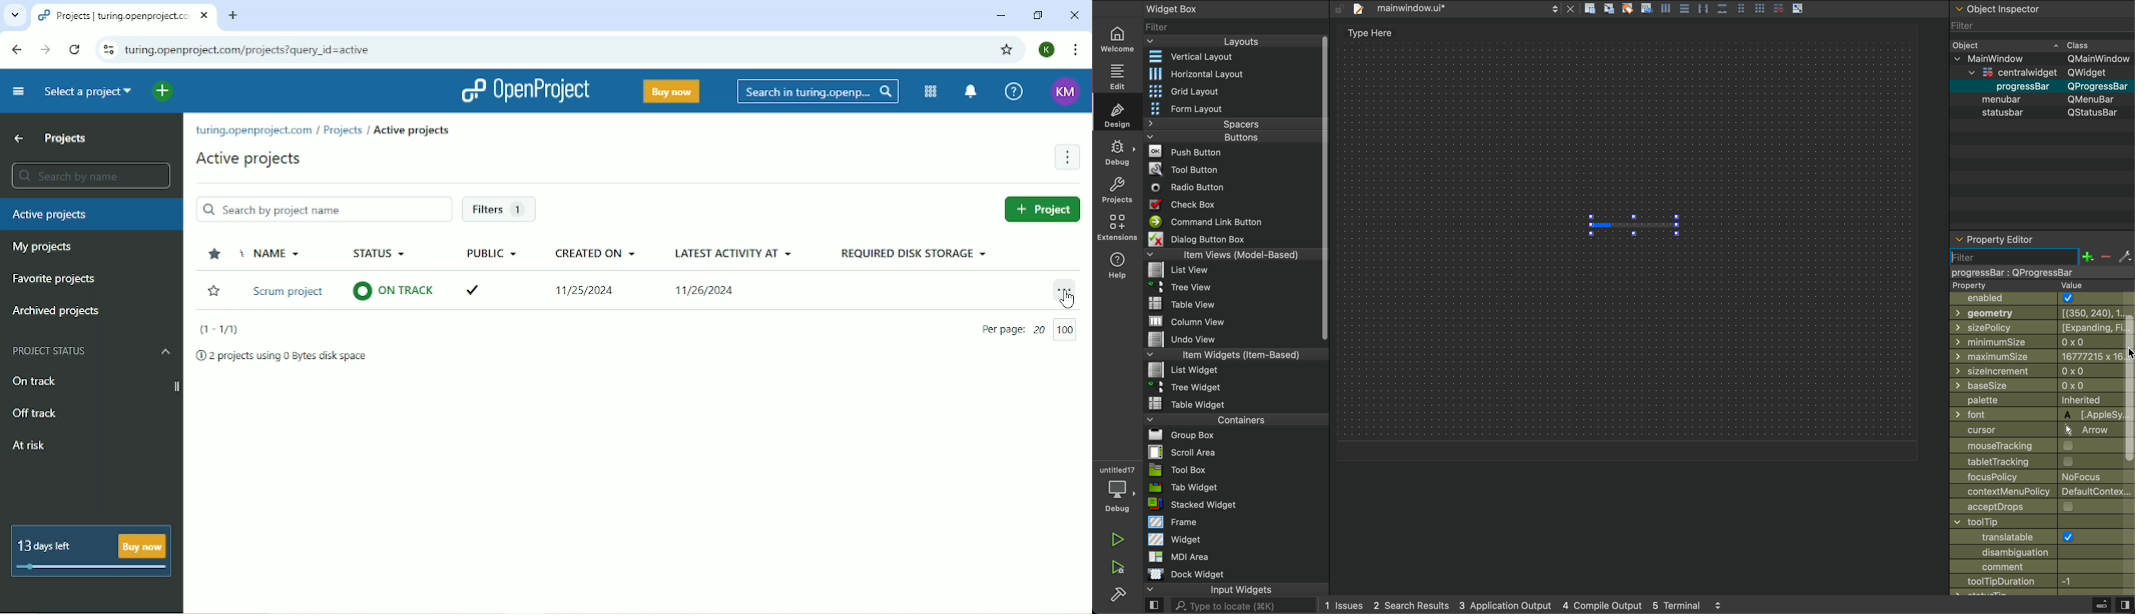  What do you see at coordinates (2027, 401) in the screenshot?
I see `palette` at bounding box center [2027, 401].